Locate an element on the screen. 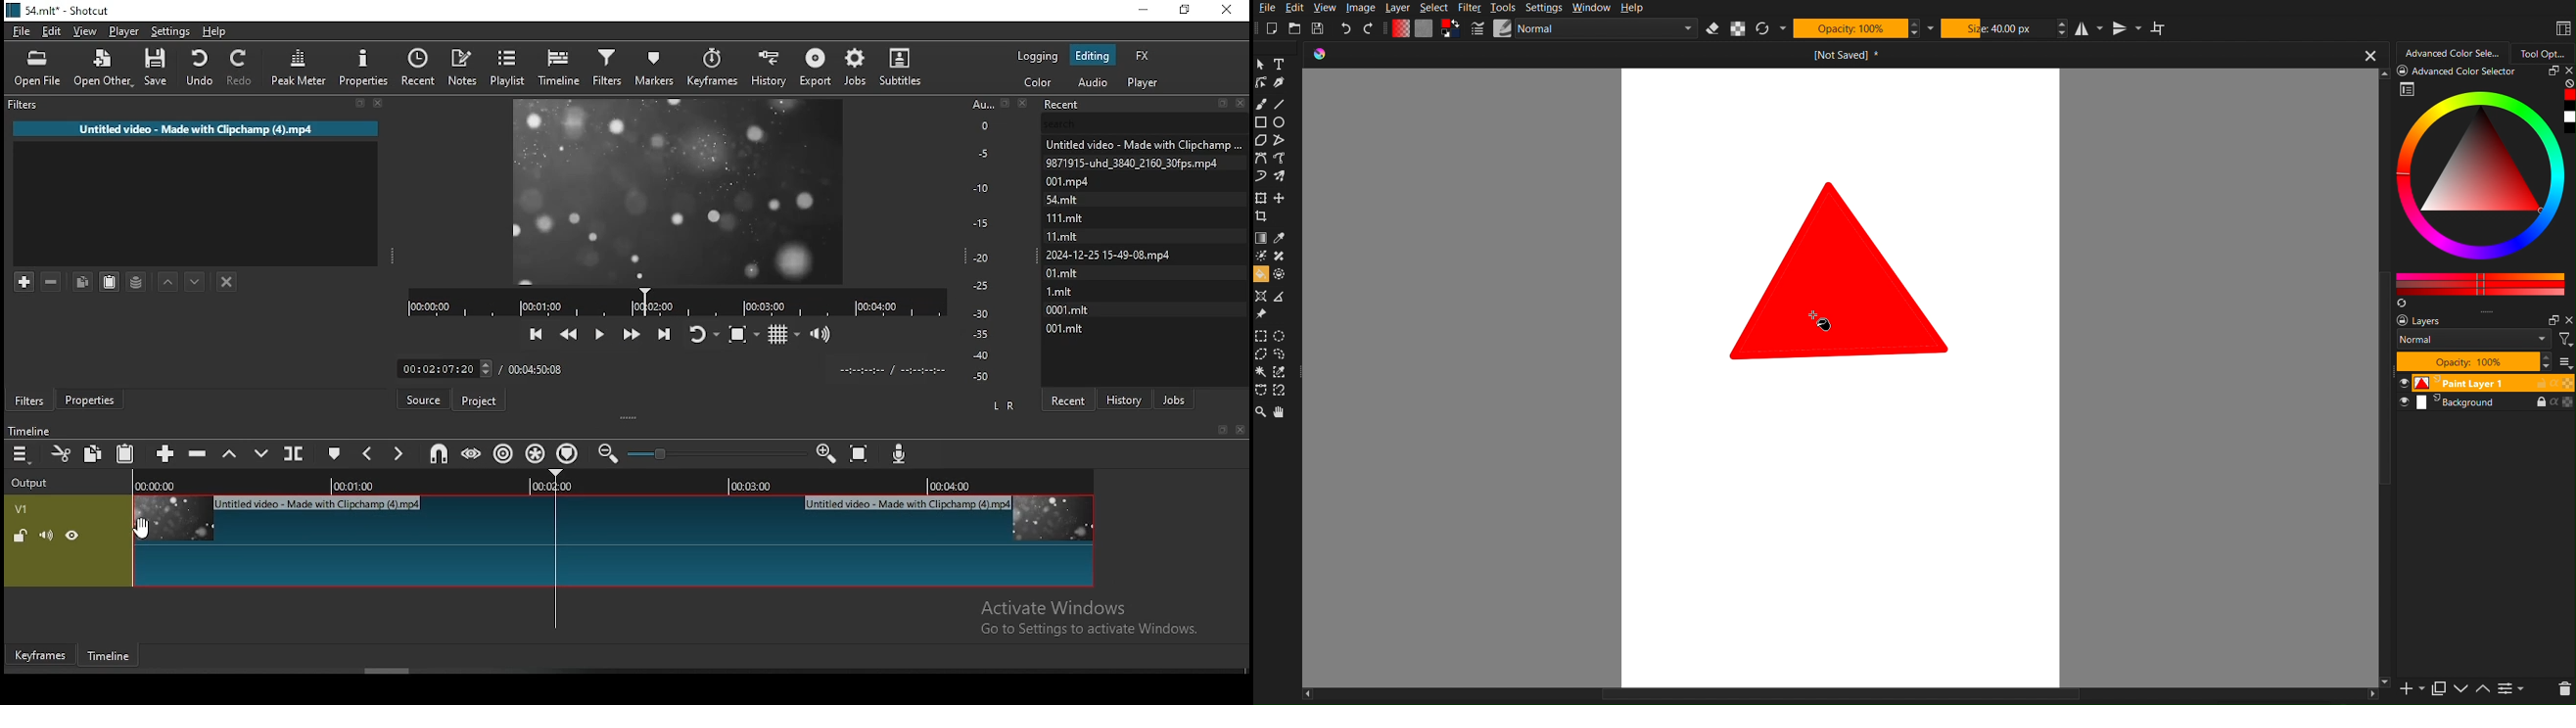  properties is located at coordinates (92, 400).